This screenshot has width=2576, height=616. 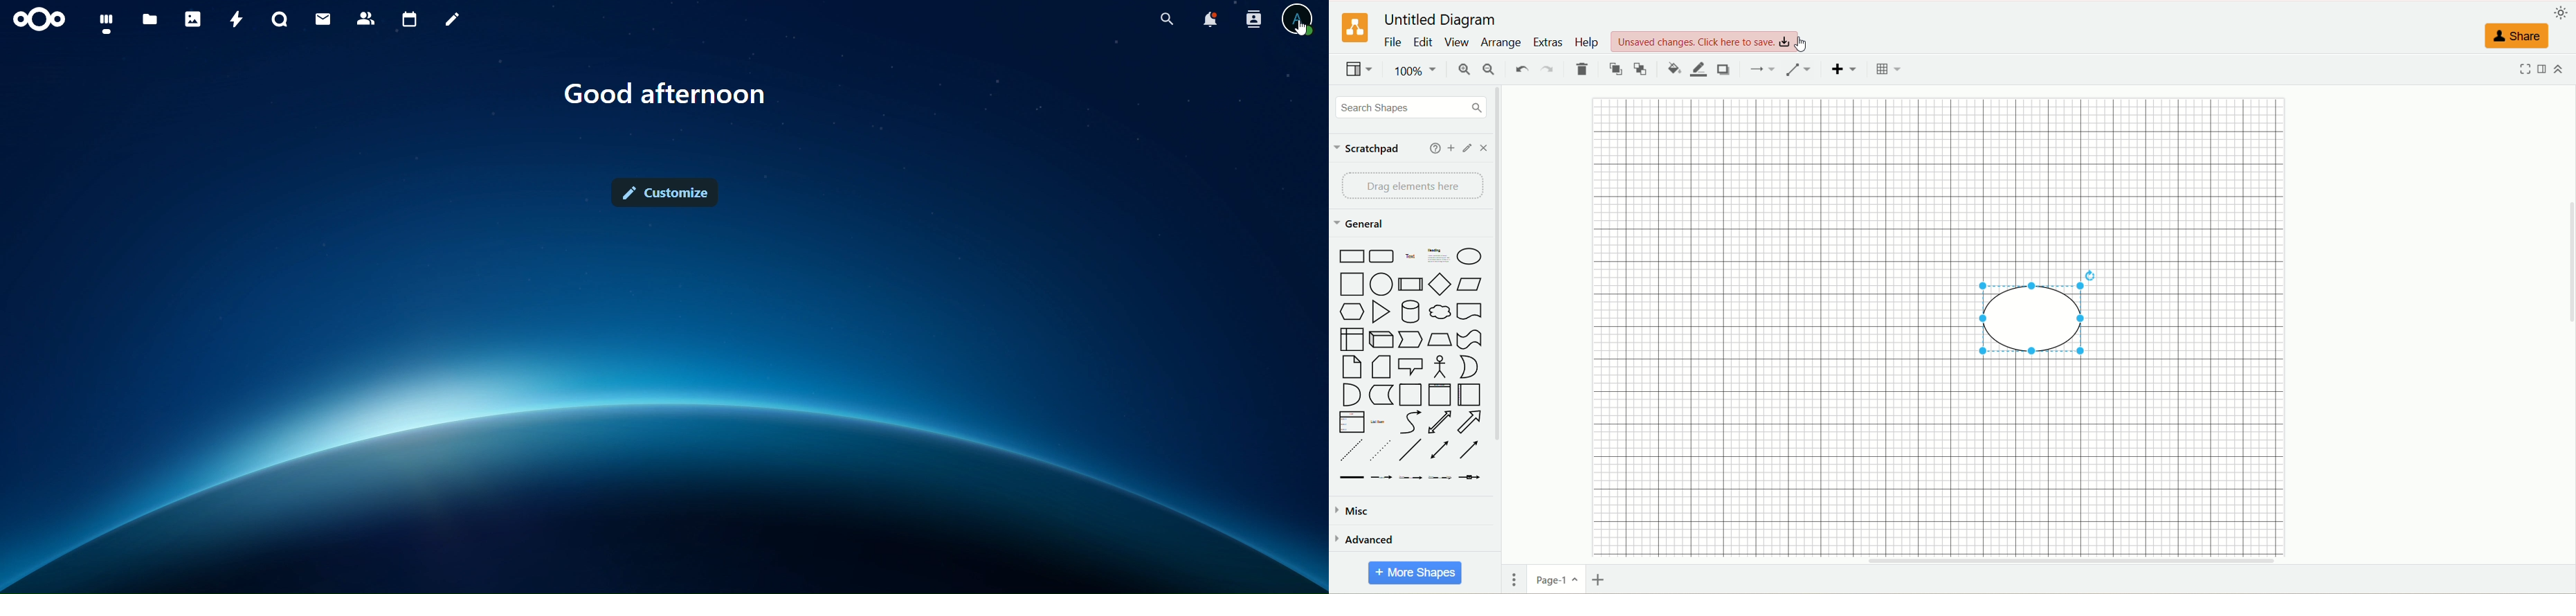 What do you see at coordinates (367, 19) in the screenshot?
I see `contact` at bounding box center [367, 19].